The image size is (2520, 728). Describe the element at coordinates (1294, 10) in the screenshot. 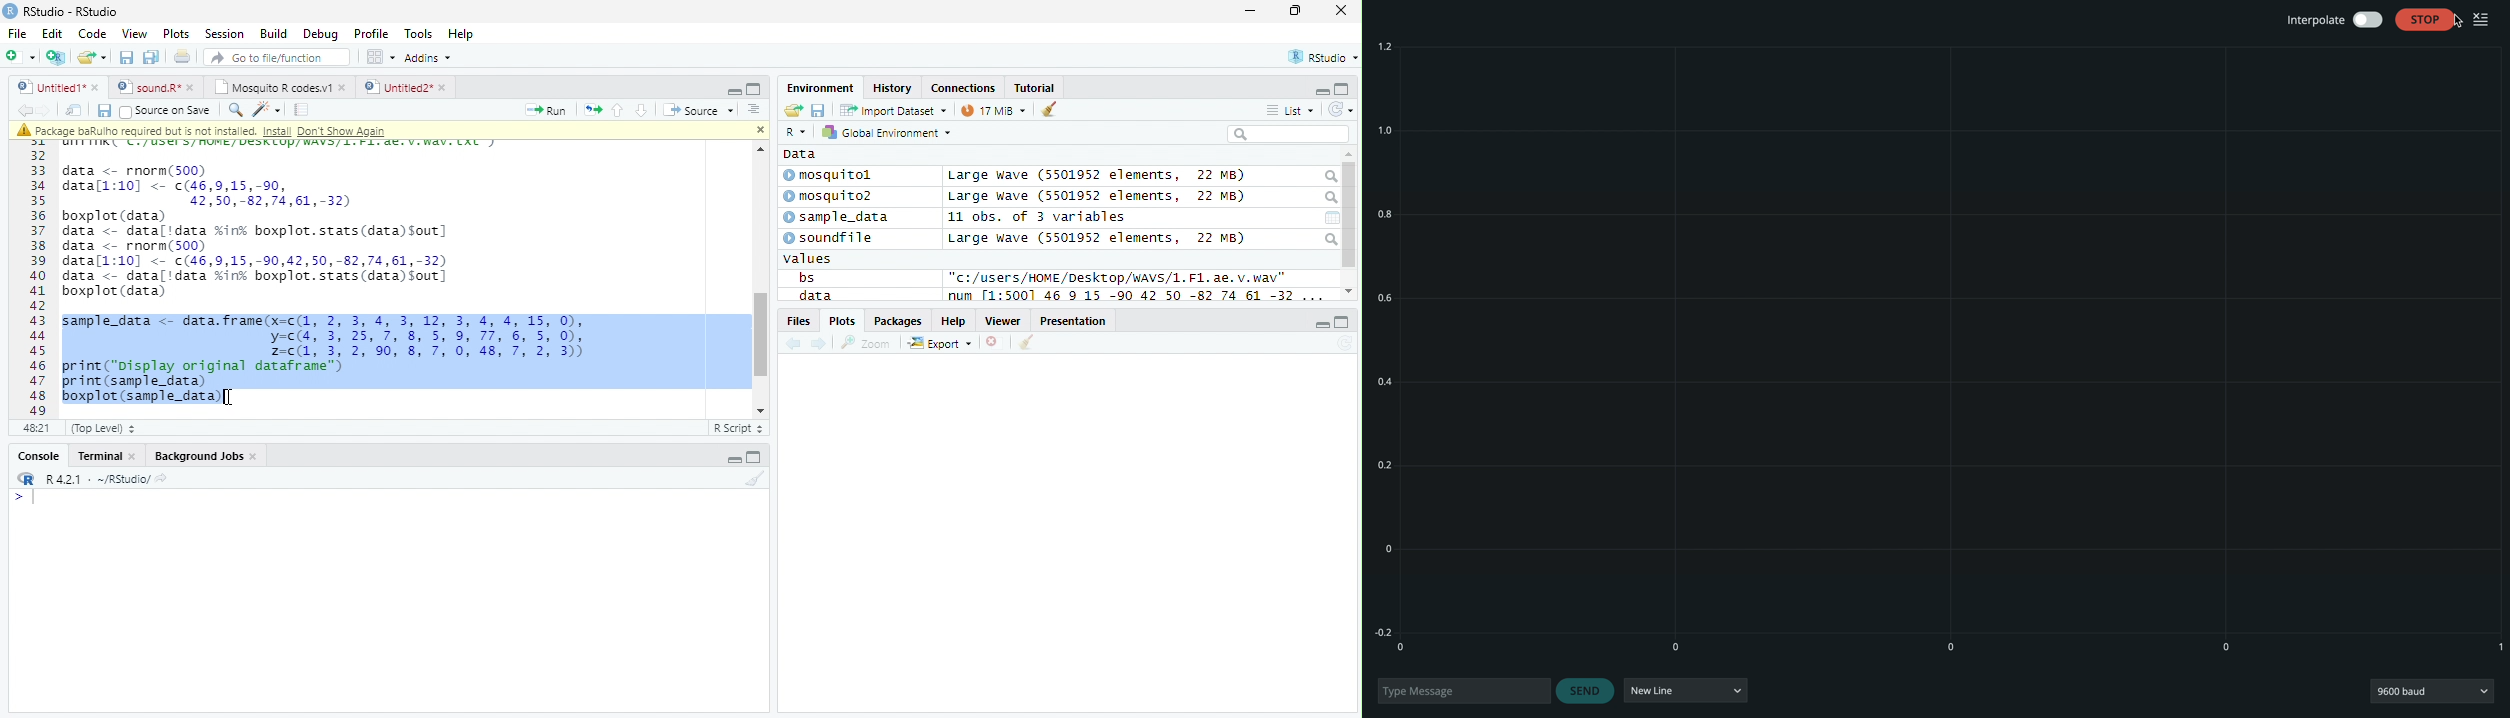

I see `maximize` at that location.